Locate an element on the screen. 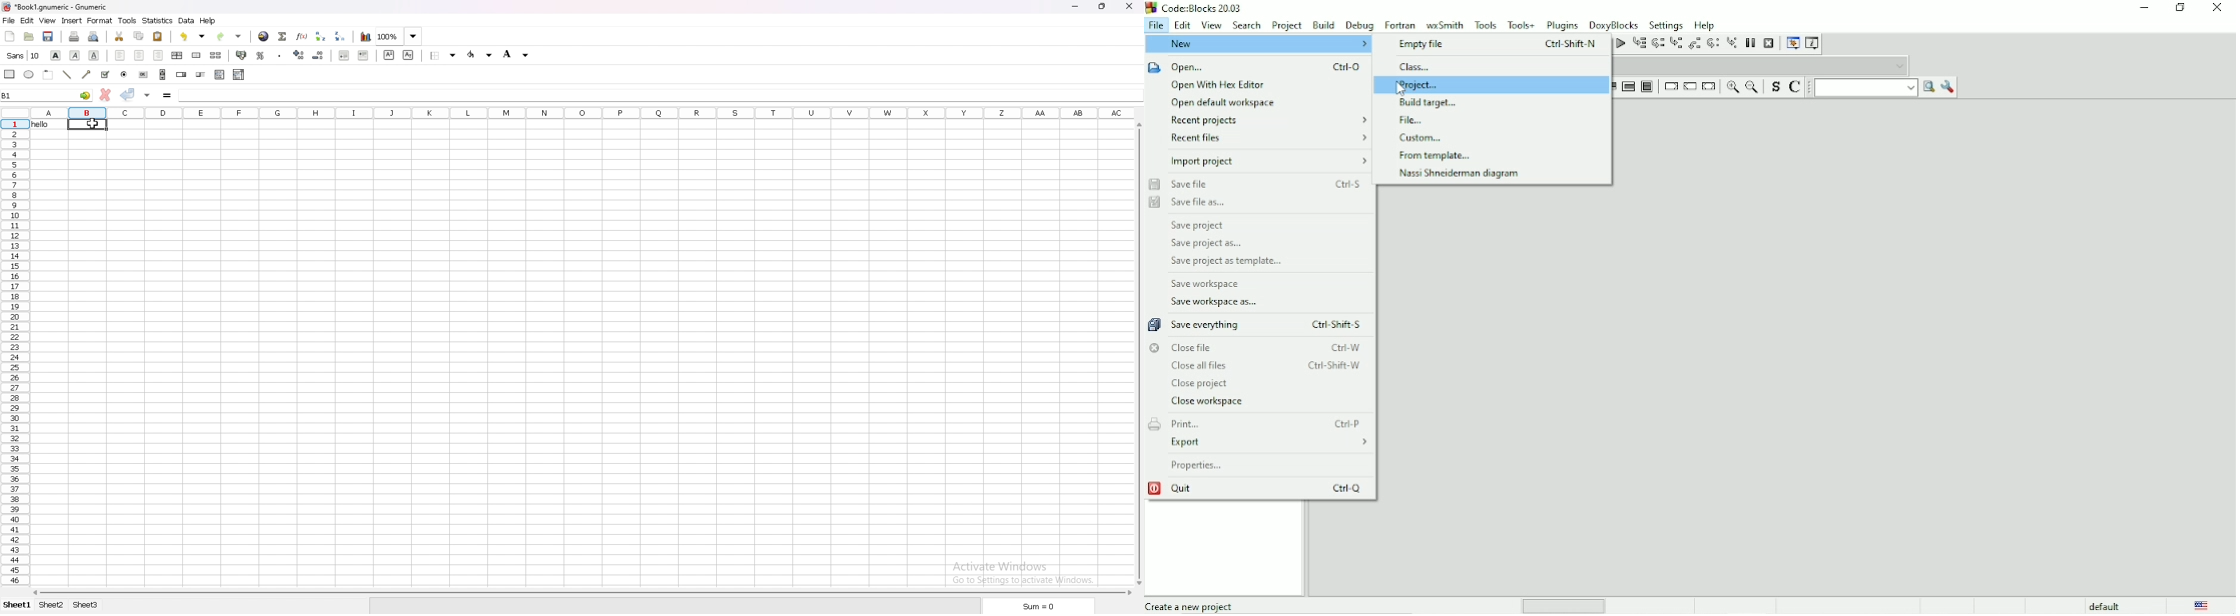 This screenshot has height=616, width=2240. zoom is located at coordinates (398, 37).